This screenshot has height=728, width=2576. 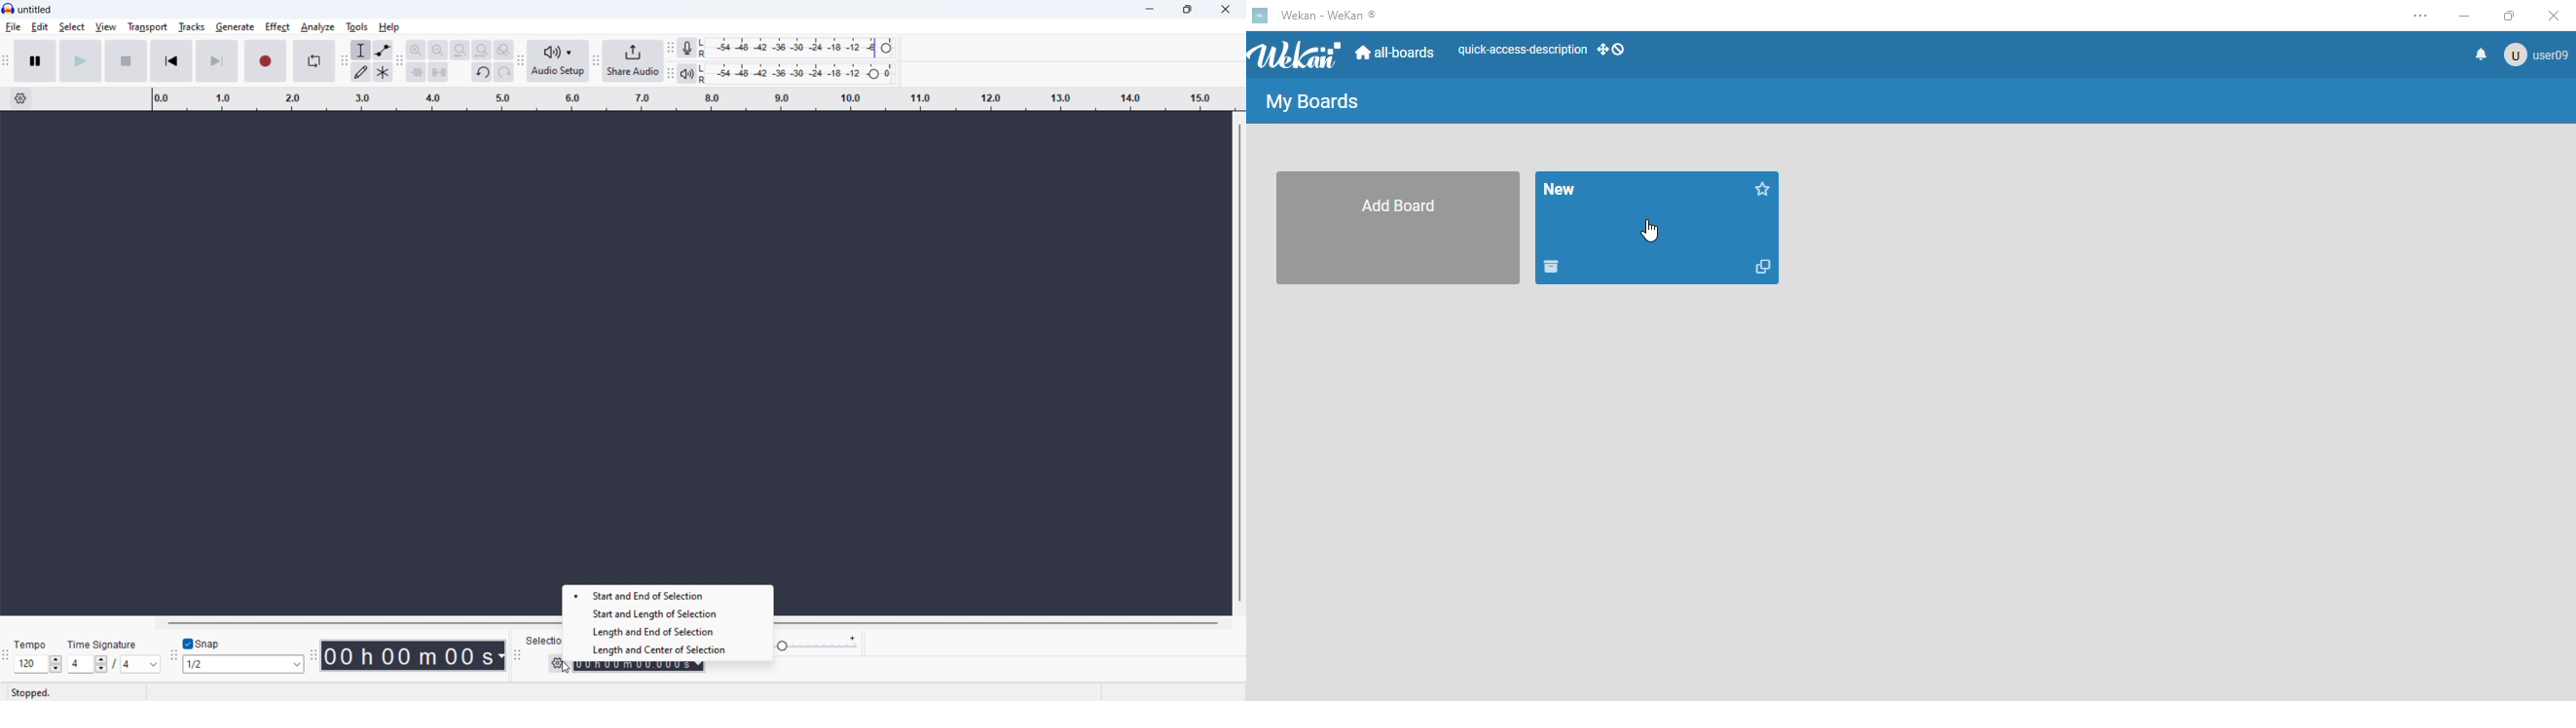 I want to click on cursor, so click(x=1651, y=232).